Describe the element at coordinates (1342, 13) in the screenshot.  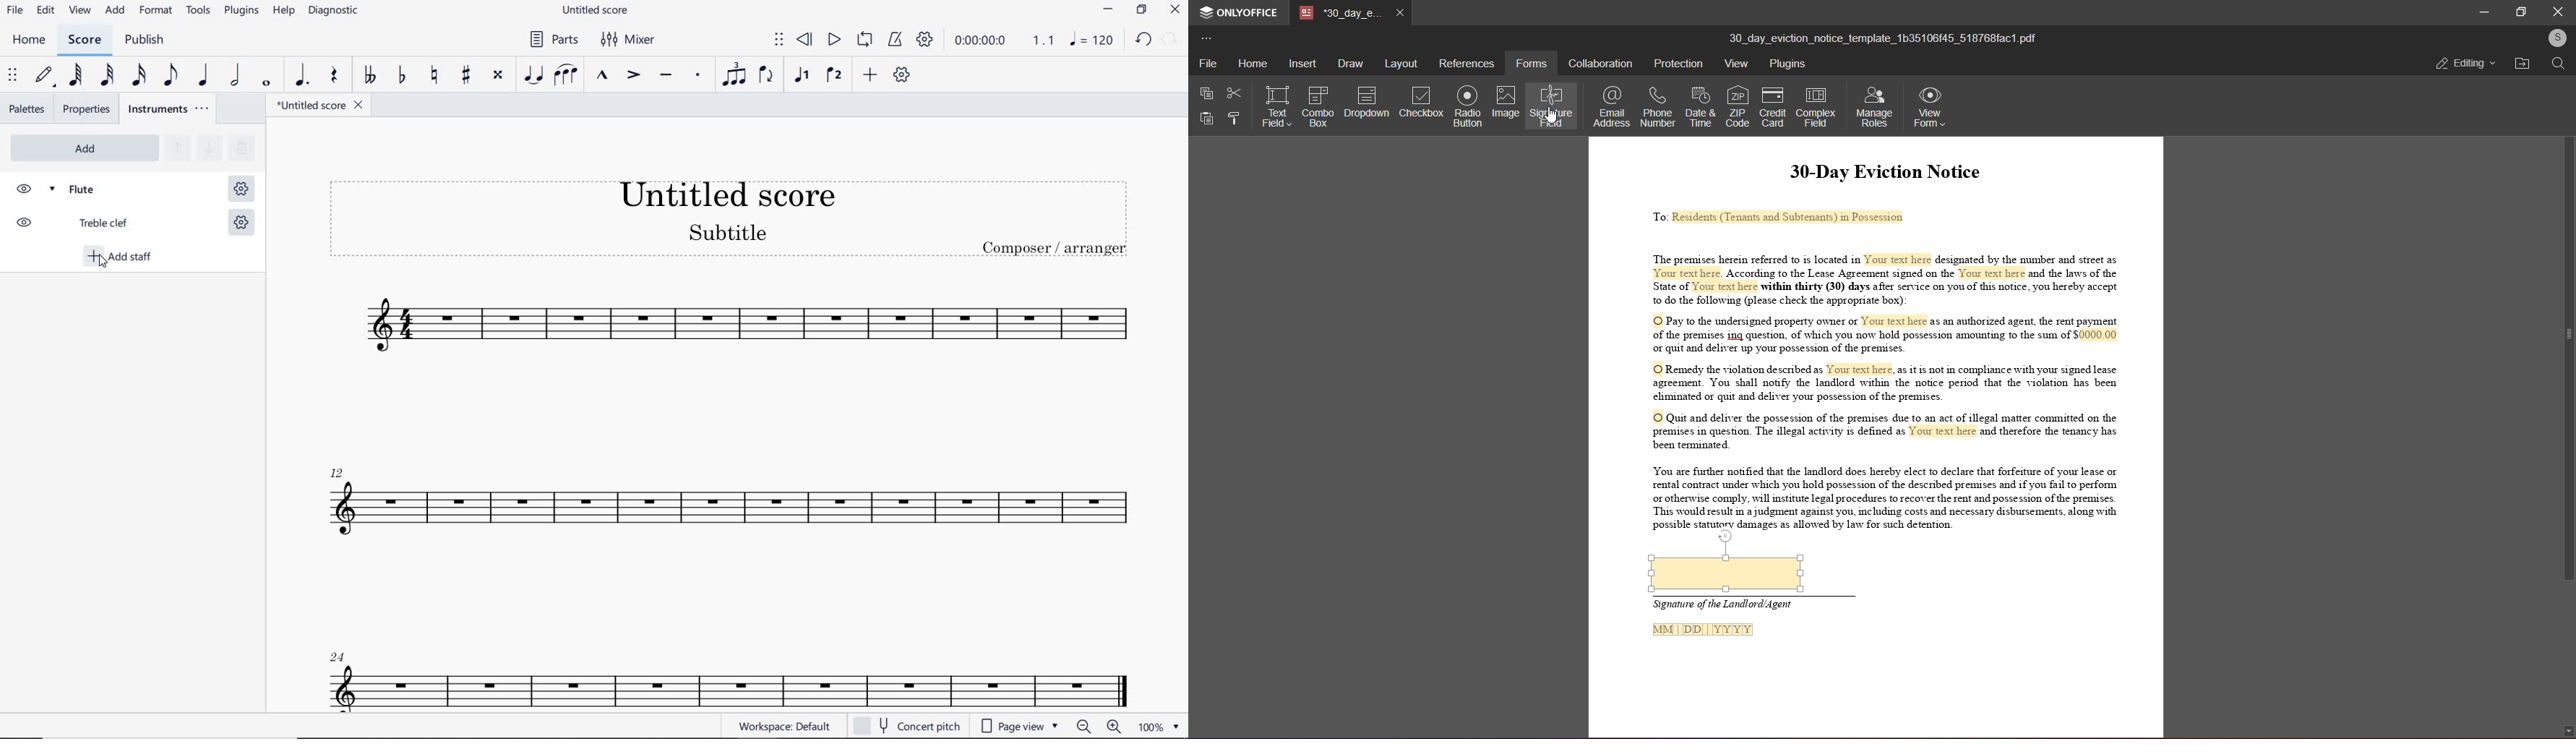
I see `tab name` at that location.